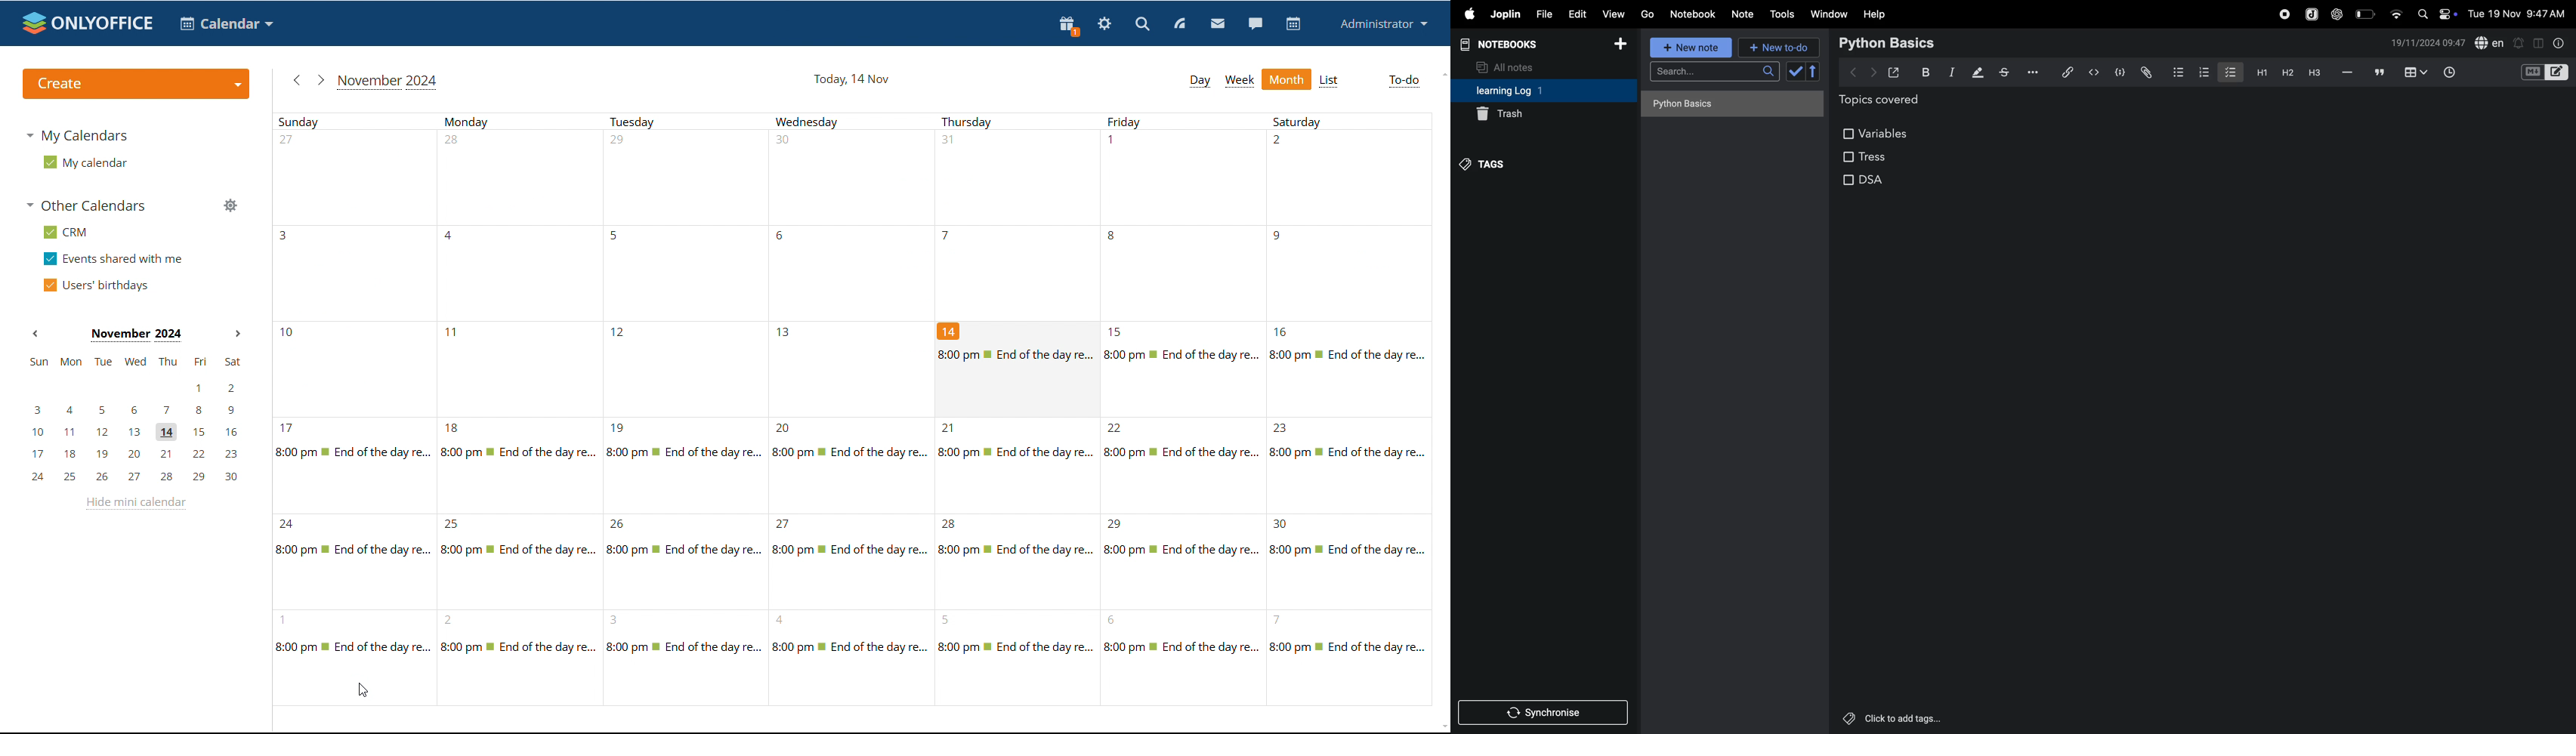 The width and height of the screenshot is (2576, 756). What do you see at coordinates (133, 388) in the screenshot?
I see `1, 2` at bounding box center [133, 388].